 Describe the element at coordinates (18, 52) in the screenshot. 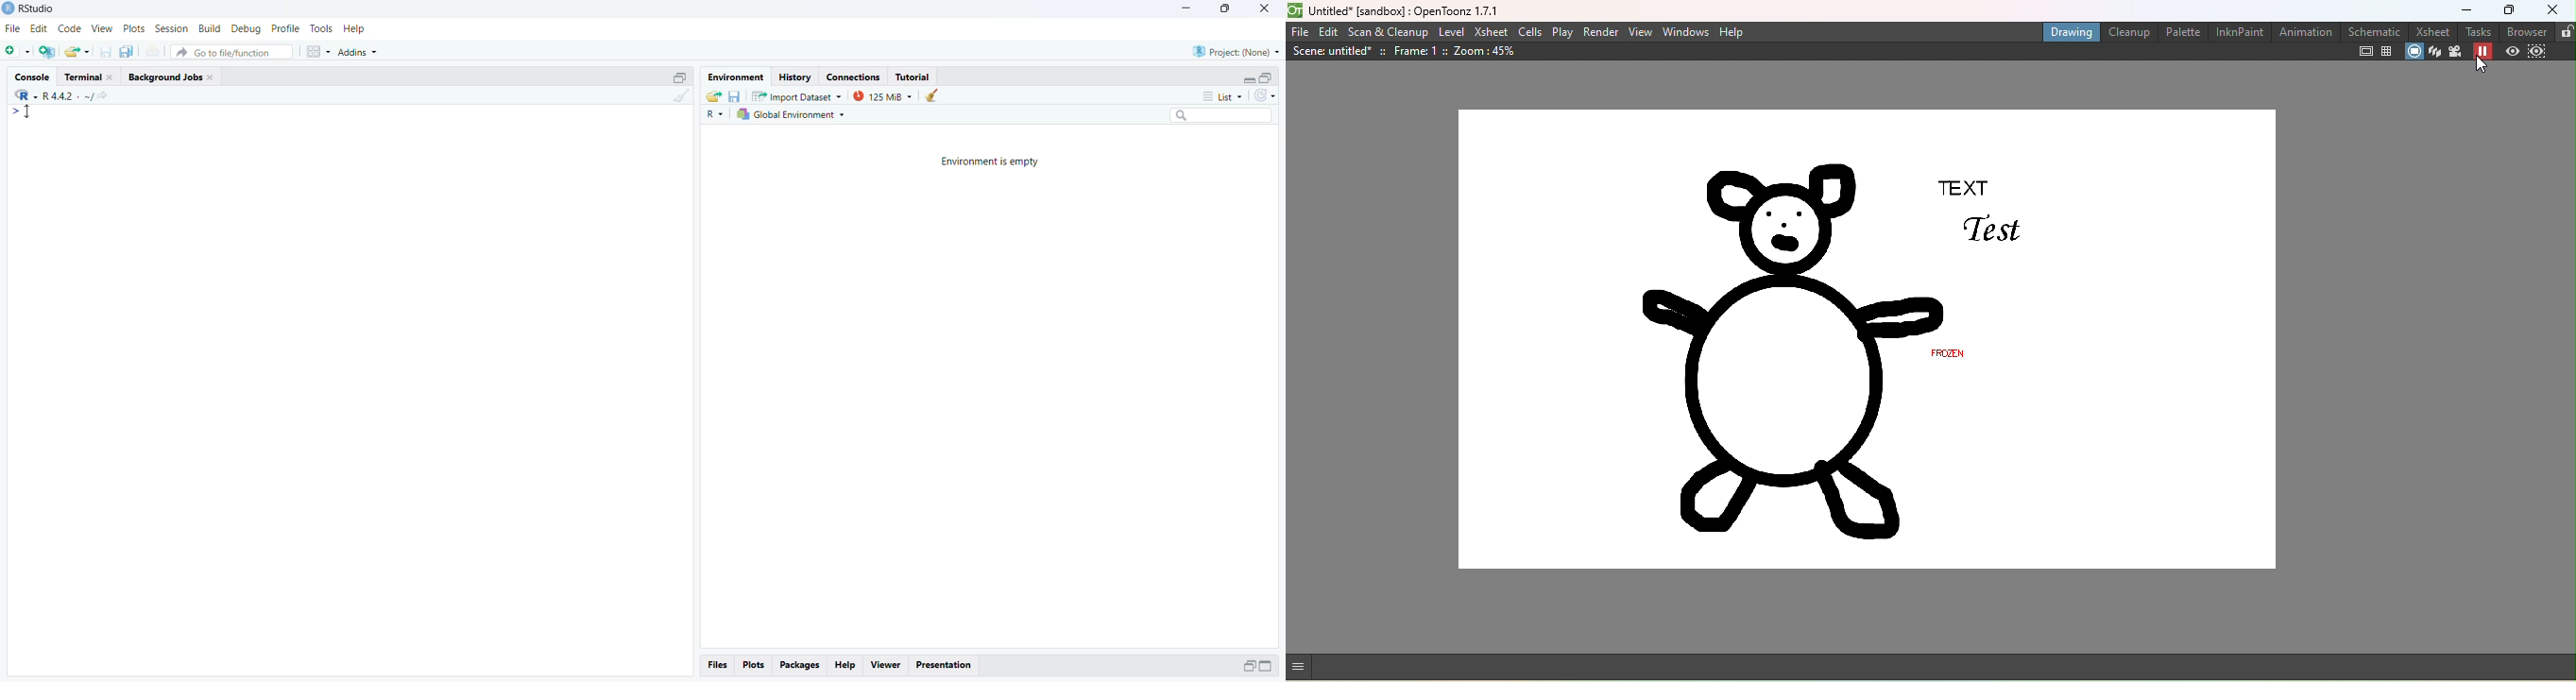

I see `new file` at that location.